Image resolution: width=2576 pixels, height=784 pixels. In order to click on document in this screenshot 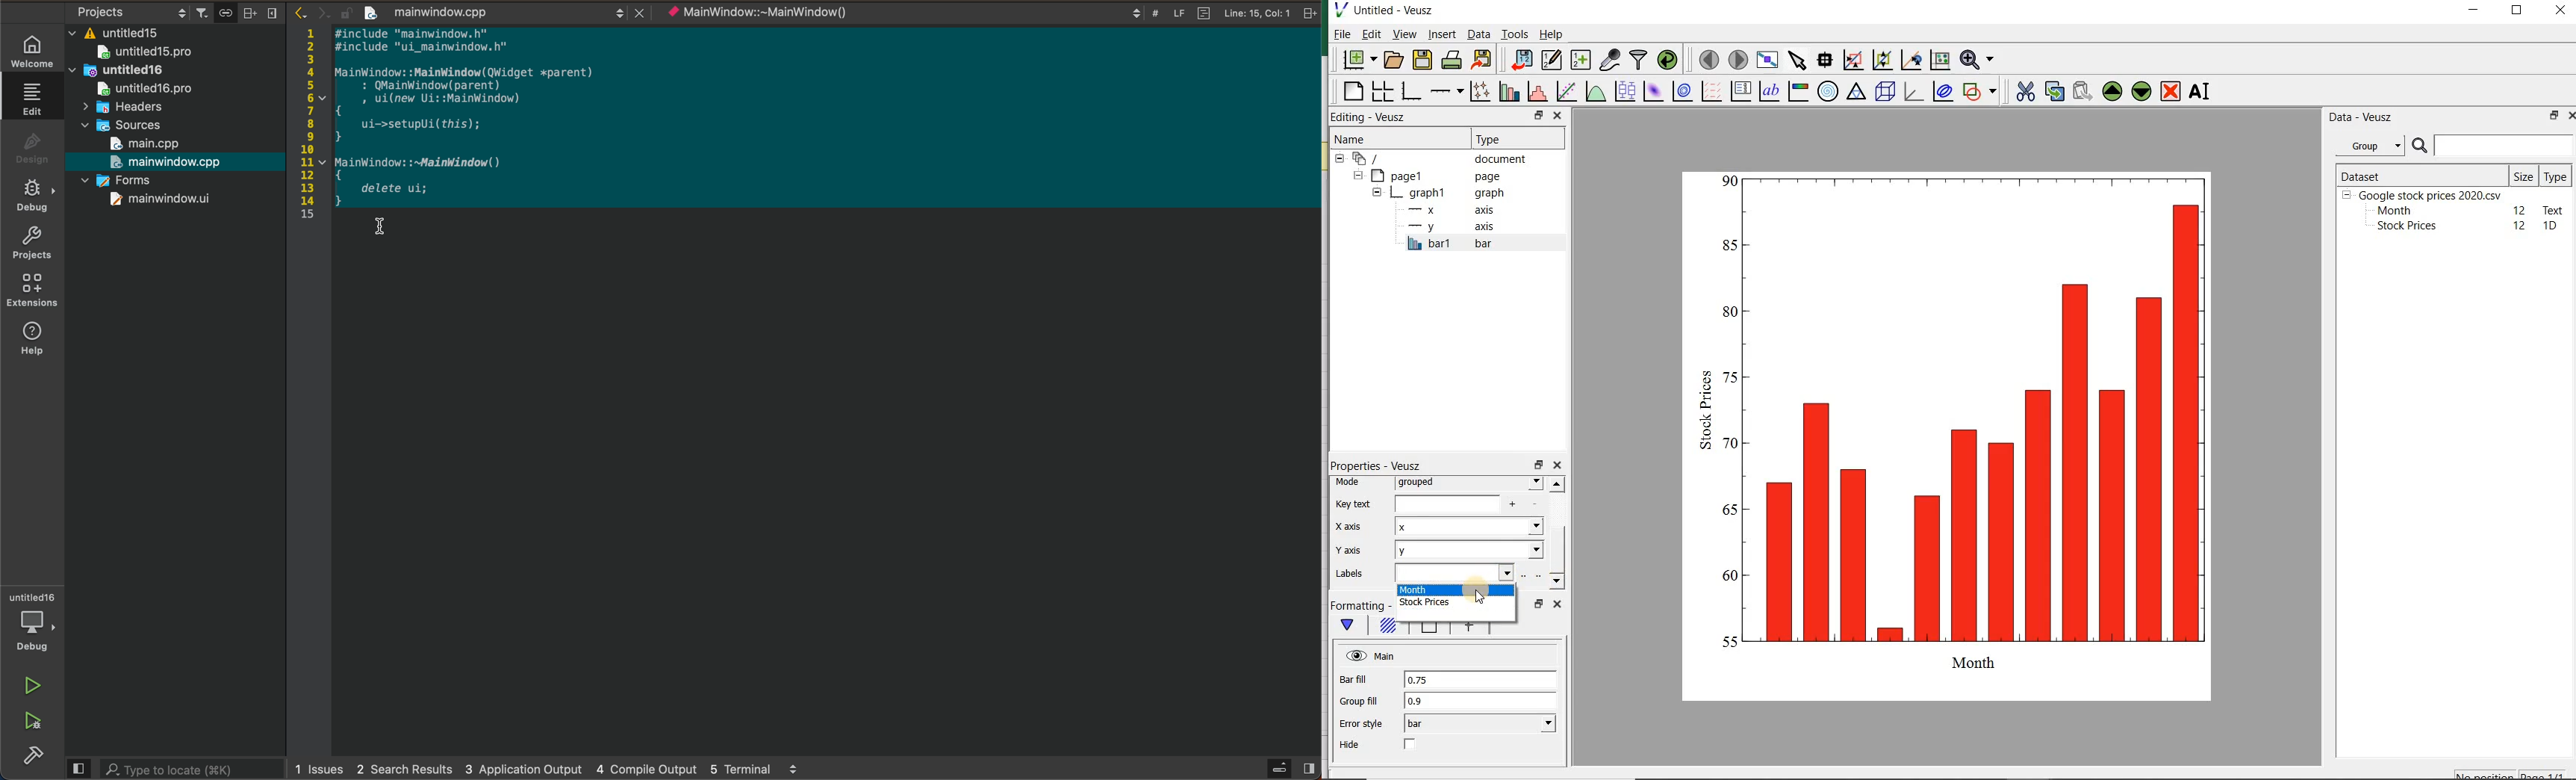, I will do `click(1437, 159)`.